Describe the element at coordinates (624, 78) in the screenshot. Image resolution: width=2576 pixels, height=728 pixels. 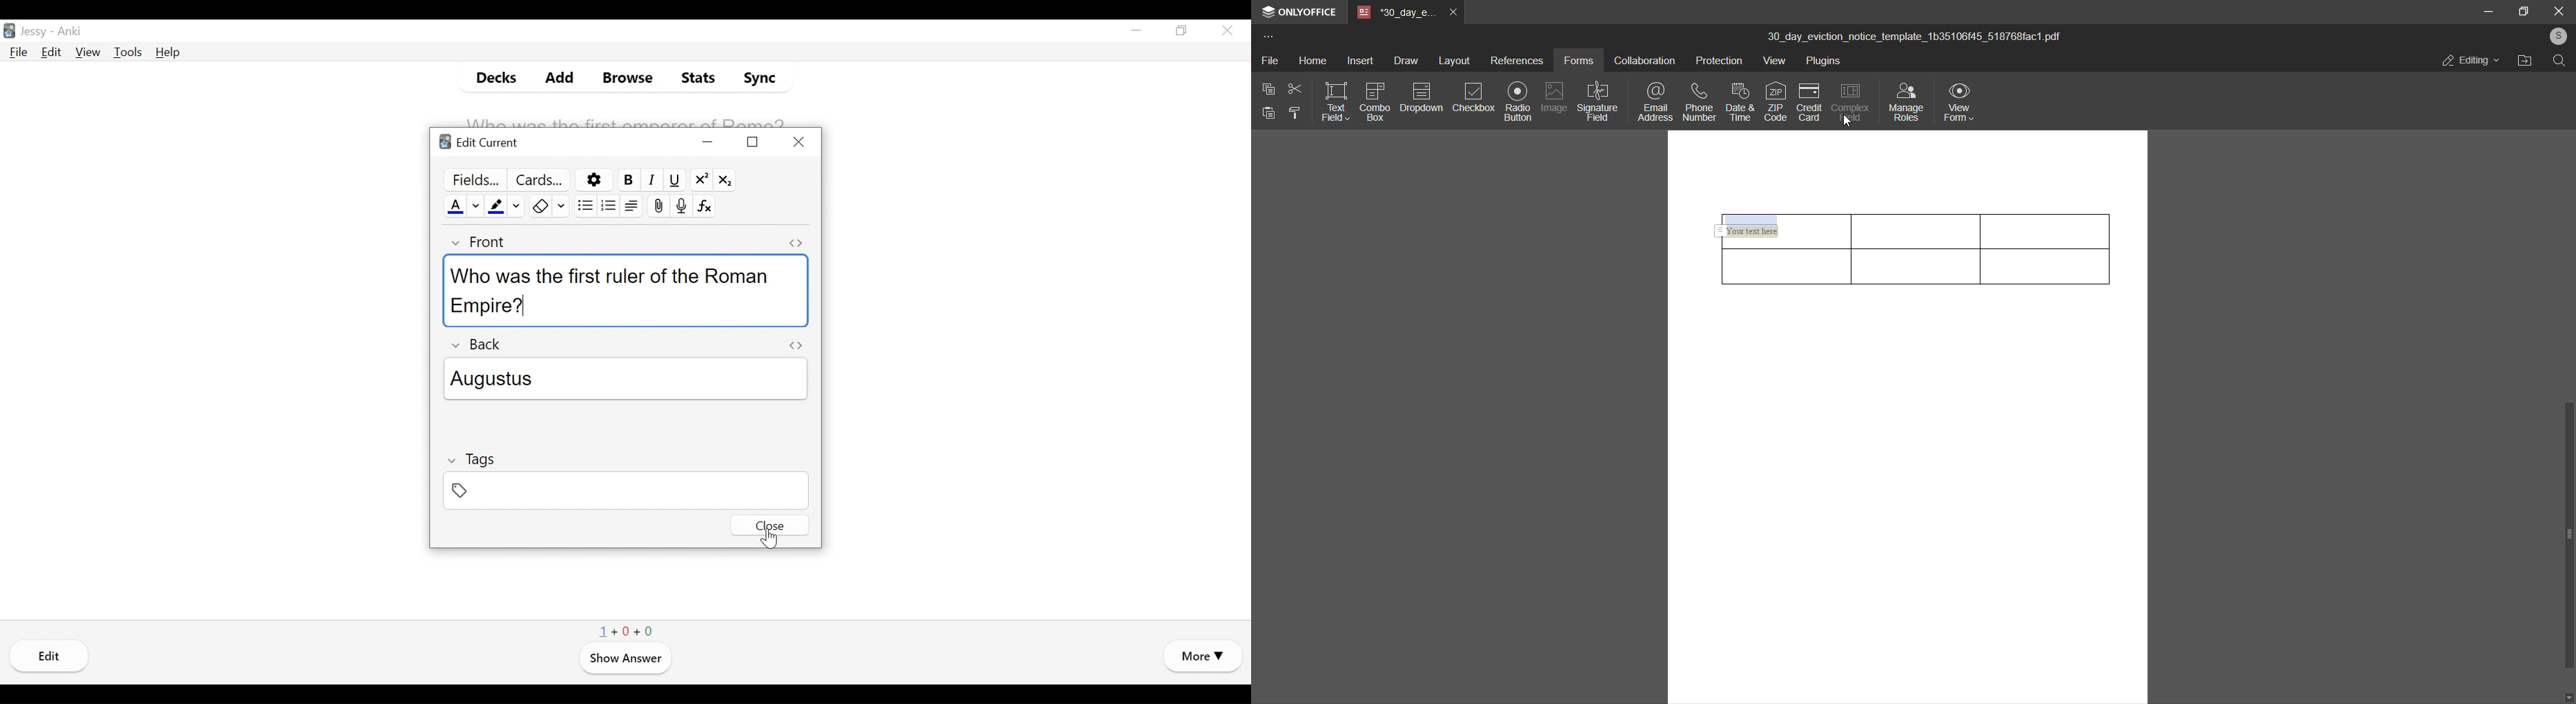
I see `Browse` at that location.